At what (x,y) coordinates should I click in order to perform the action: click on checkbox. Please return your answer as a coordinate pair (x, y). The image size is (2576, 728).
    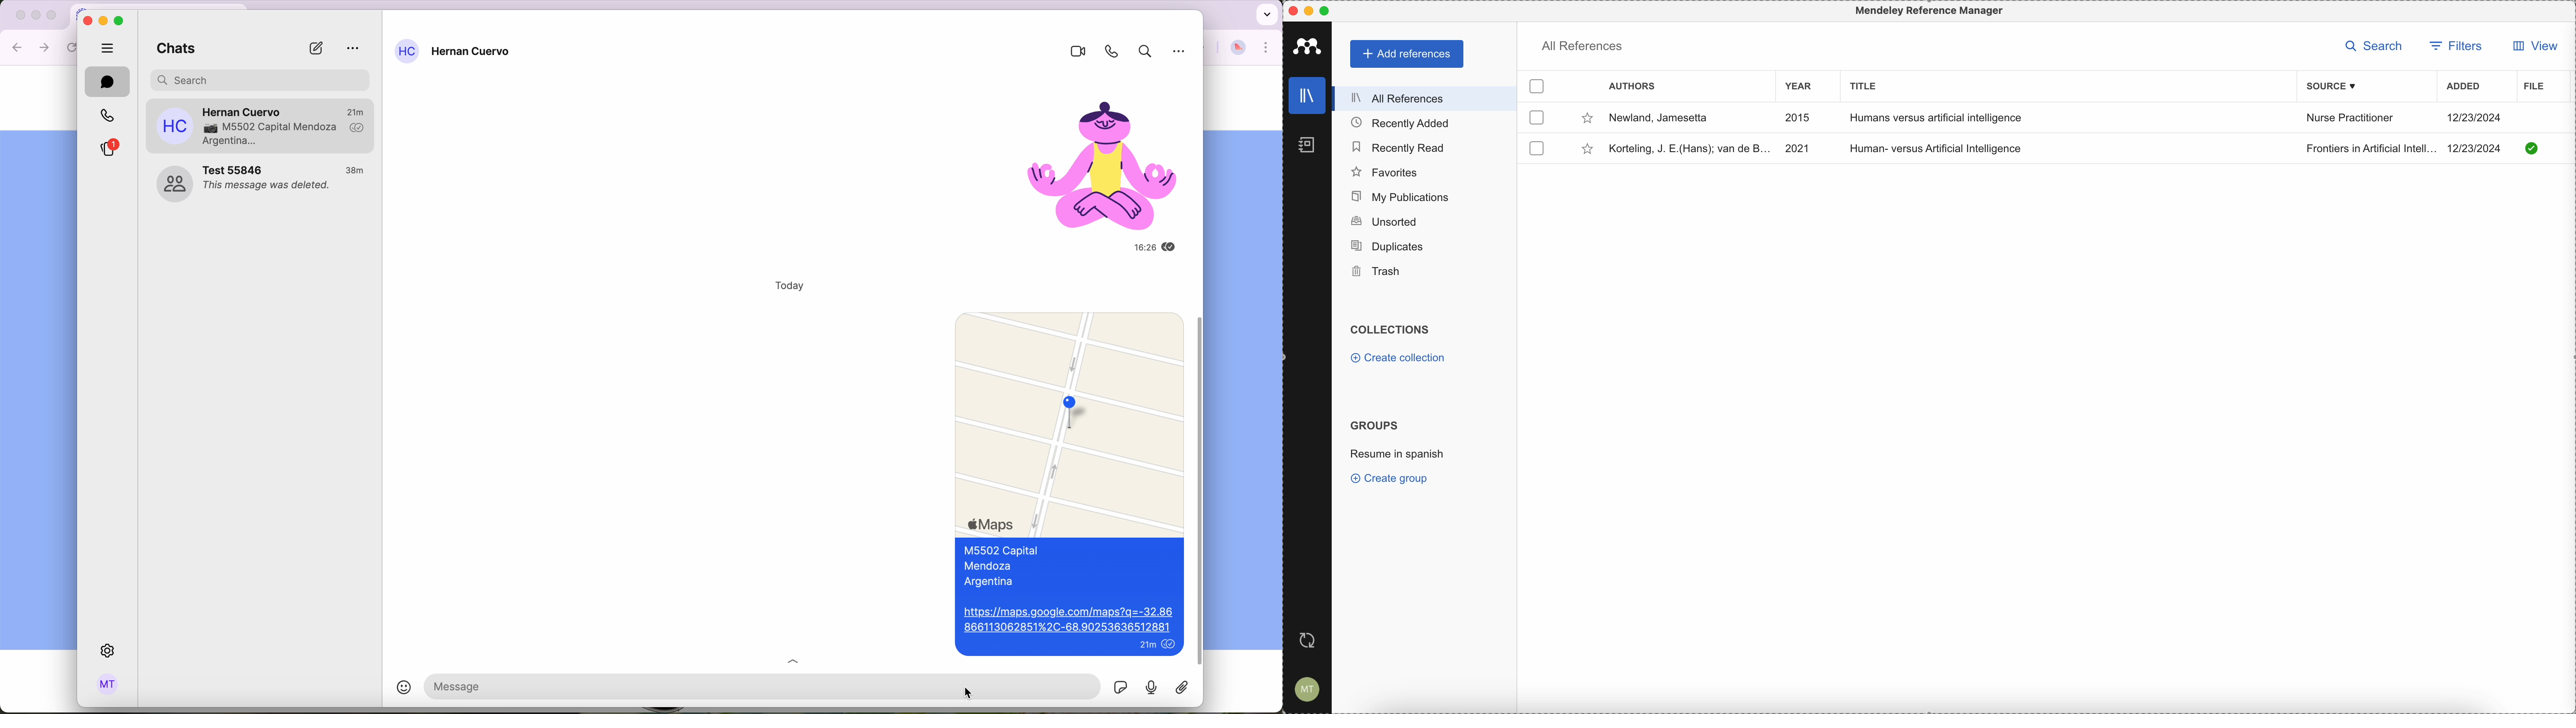
    Looking at the image, I should click on (1536, 118).